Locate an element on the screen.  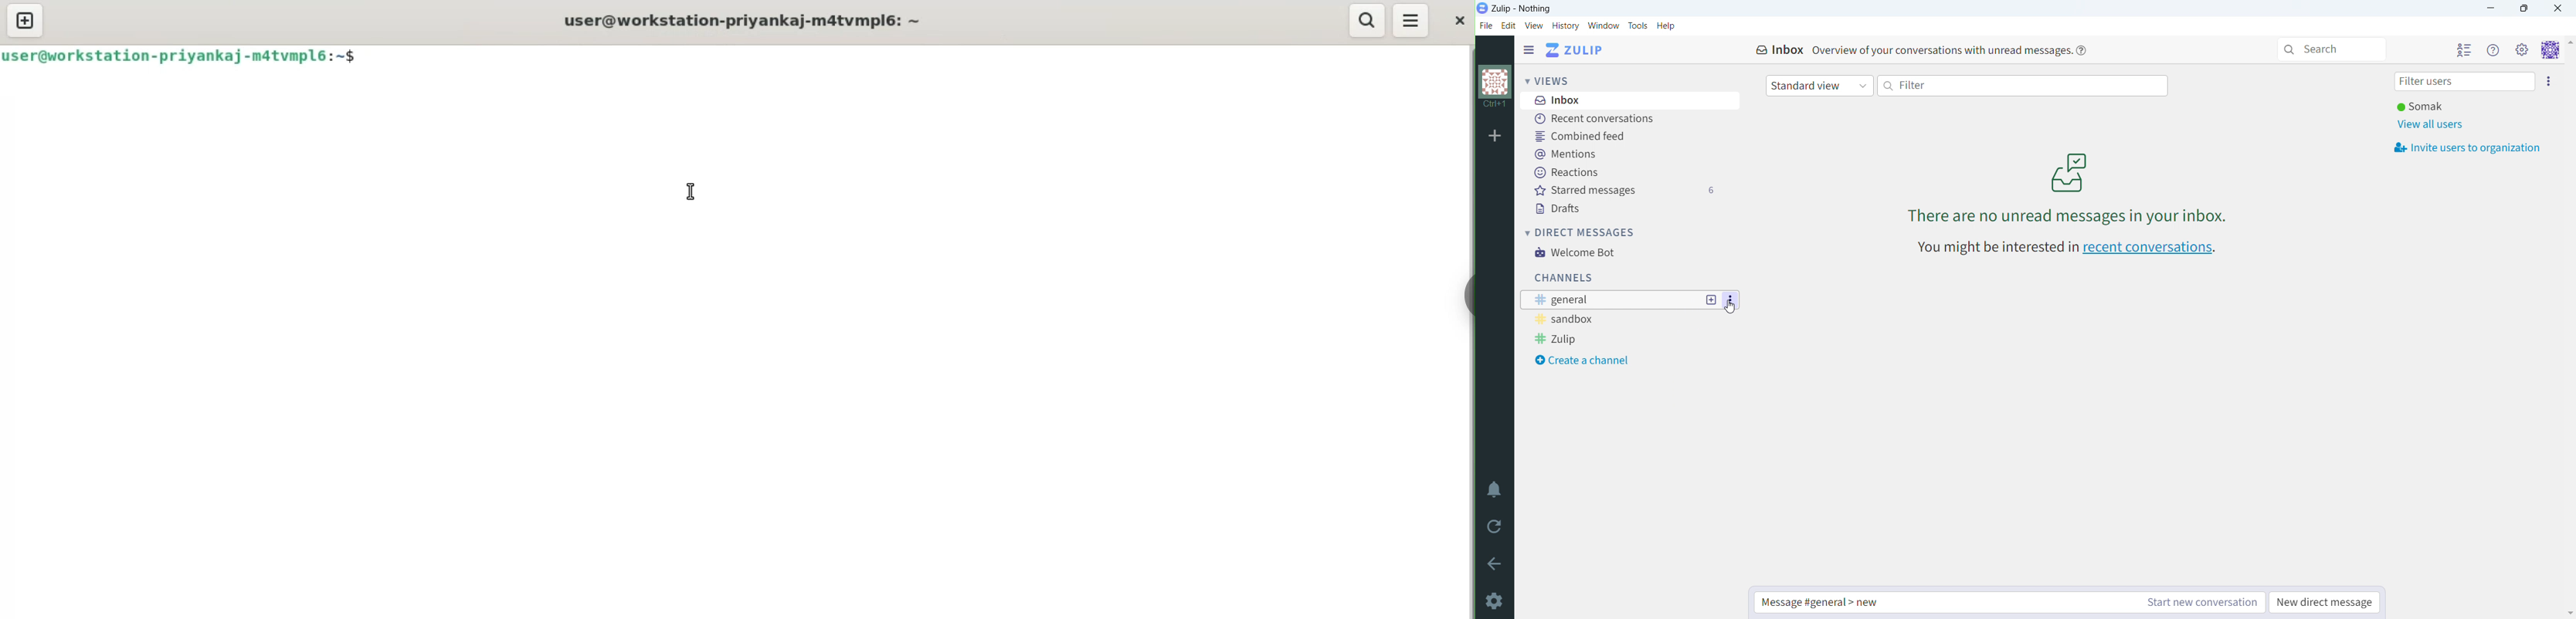
text is located at coordinates (1940, 49).